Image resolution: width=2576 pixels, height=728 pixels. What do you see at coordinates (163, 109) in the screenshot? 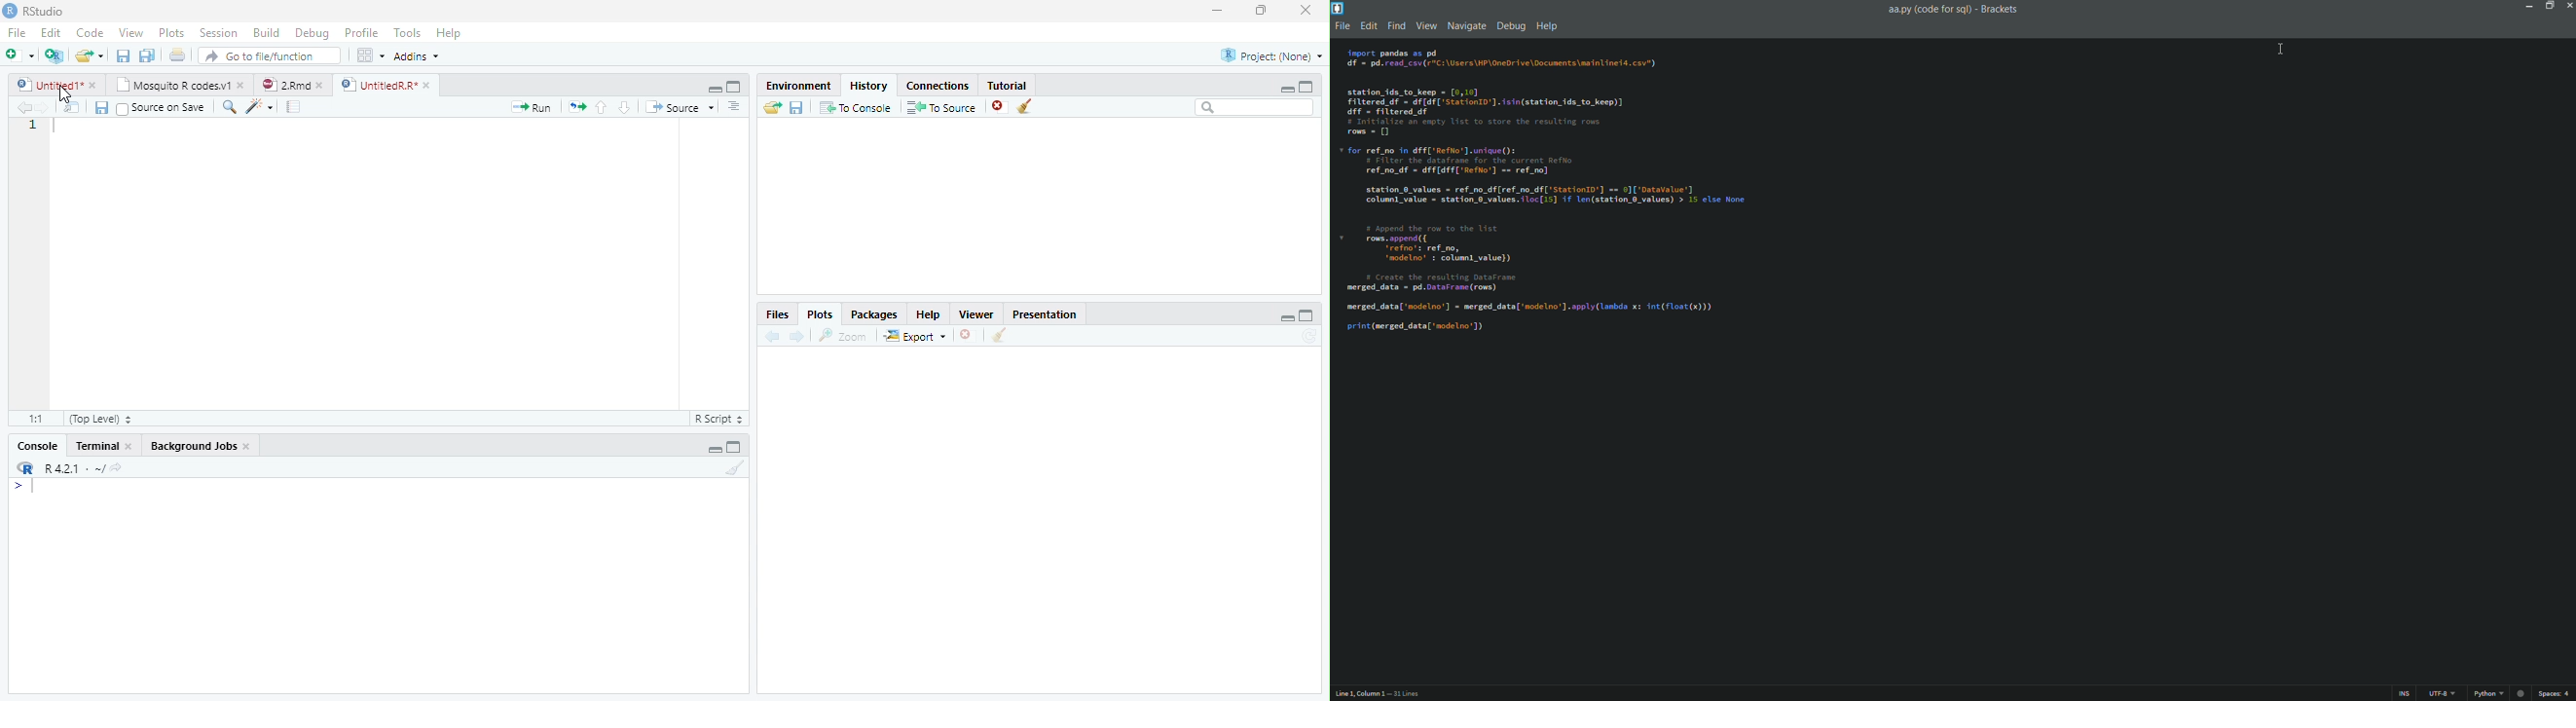
I see `Source on save` at bounding box center [163, 109].